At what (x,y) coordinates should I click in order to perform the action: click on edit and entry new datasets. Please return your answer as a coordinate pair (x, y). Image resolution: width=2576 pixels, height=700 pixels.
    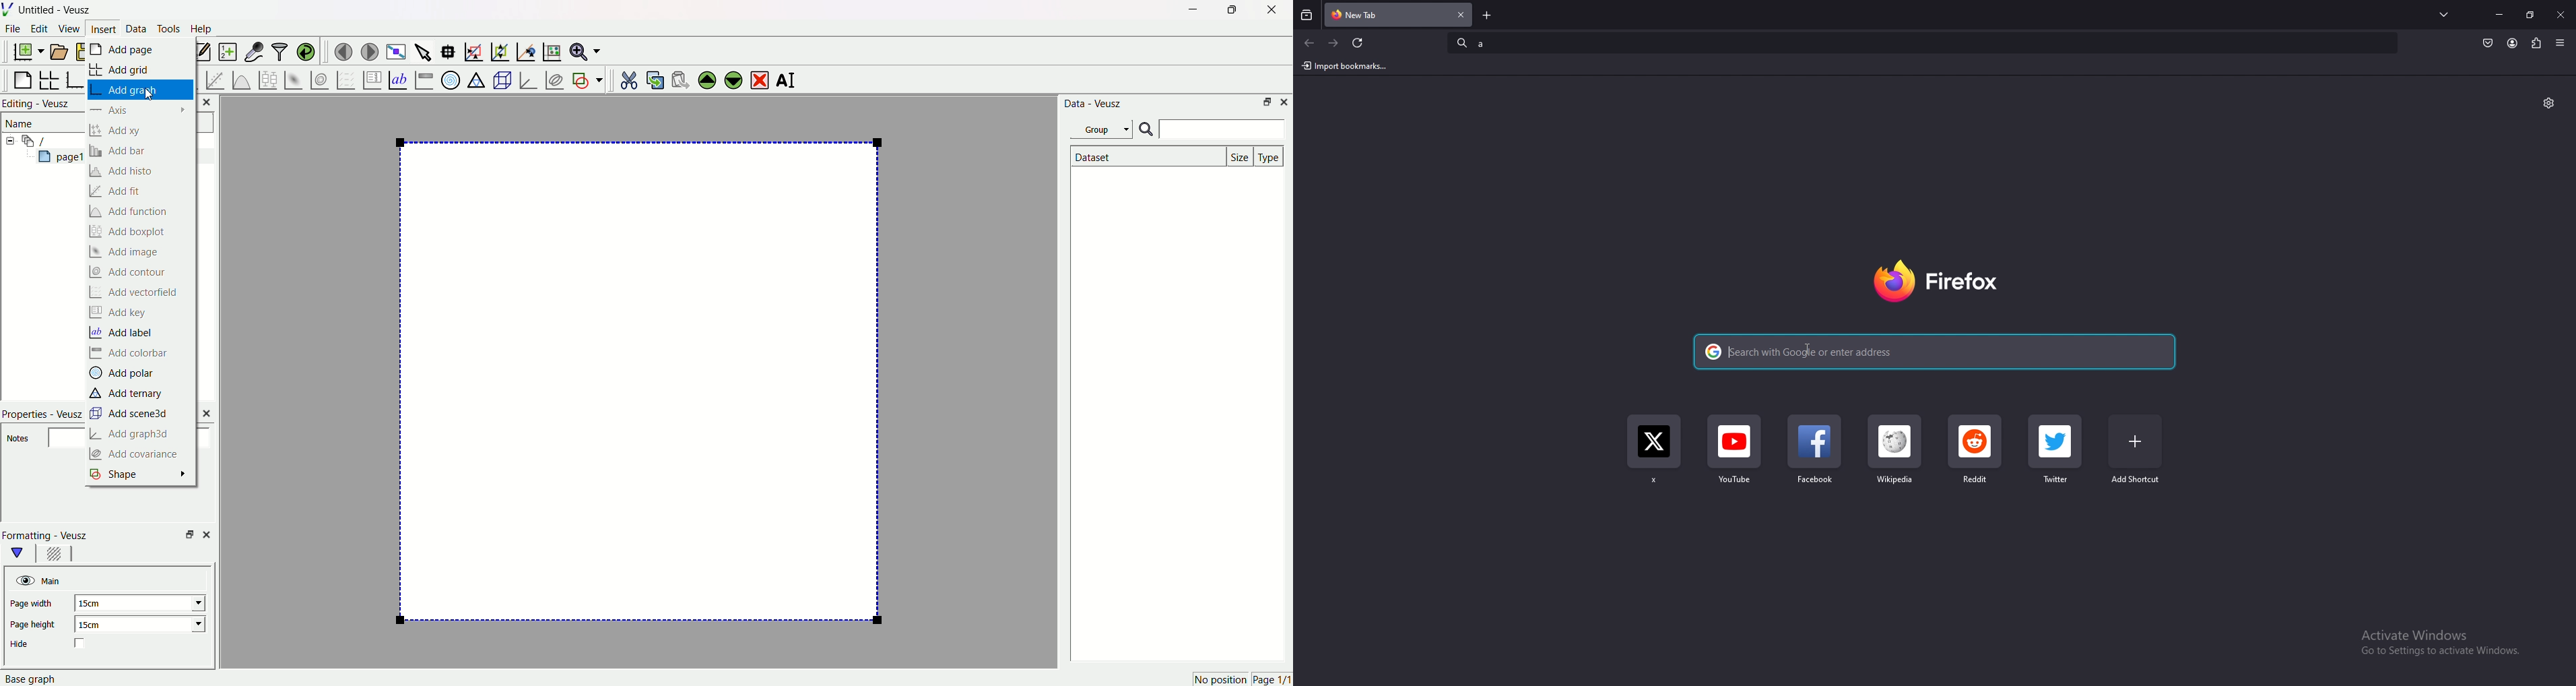
    Looking at the image, I should click on (203, 53).